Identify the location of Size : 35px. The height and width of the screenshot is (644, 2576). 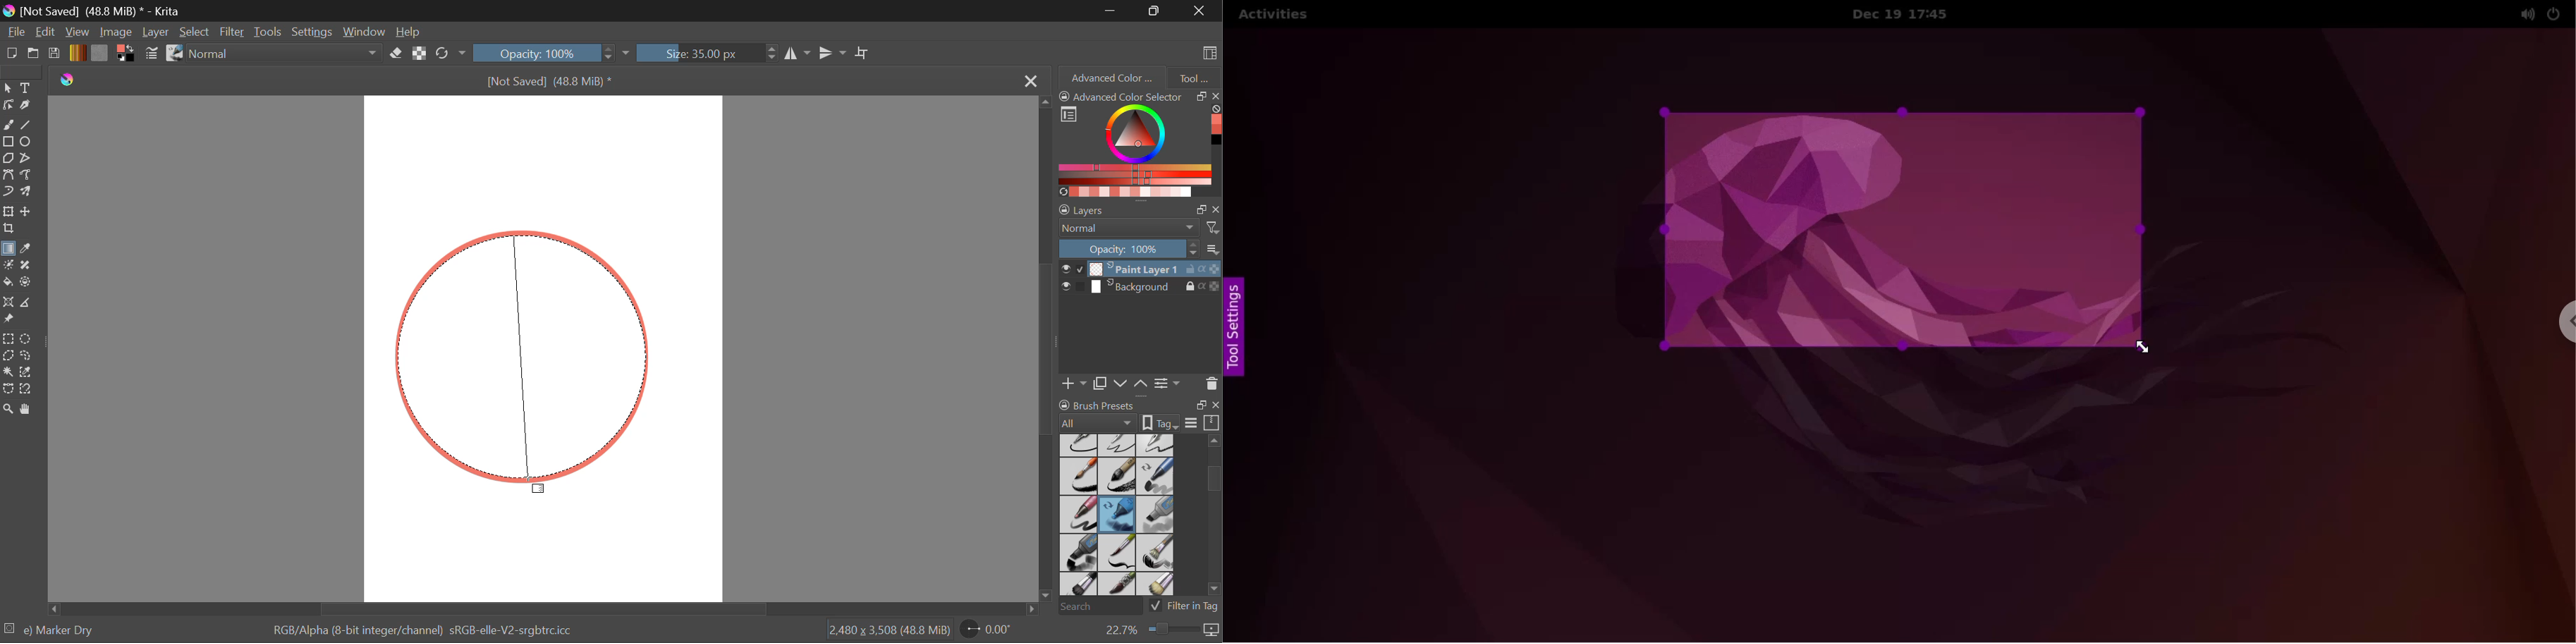
(707, 53).